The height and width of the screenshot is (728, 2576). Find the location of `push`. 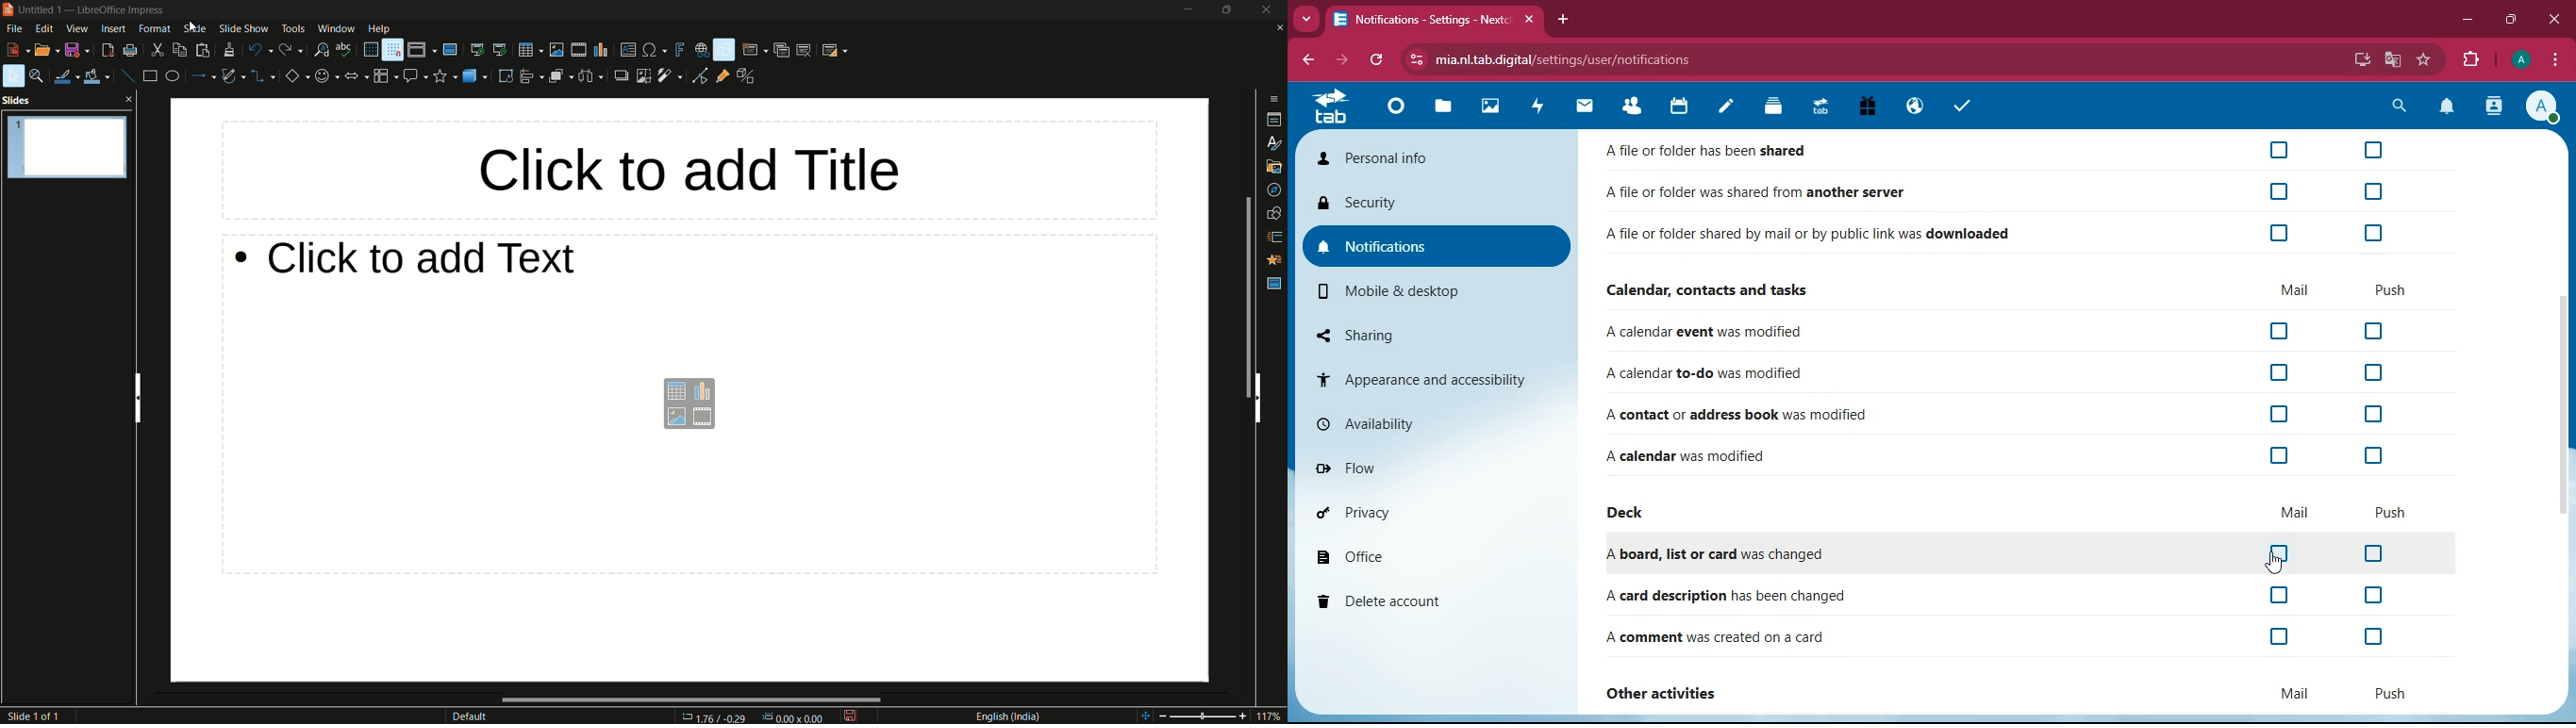

push is located at coordinates (2391, 687).